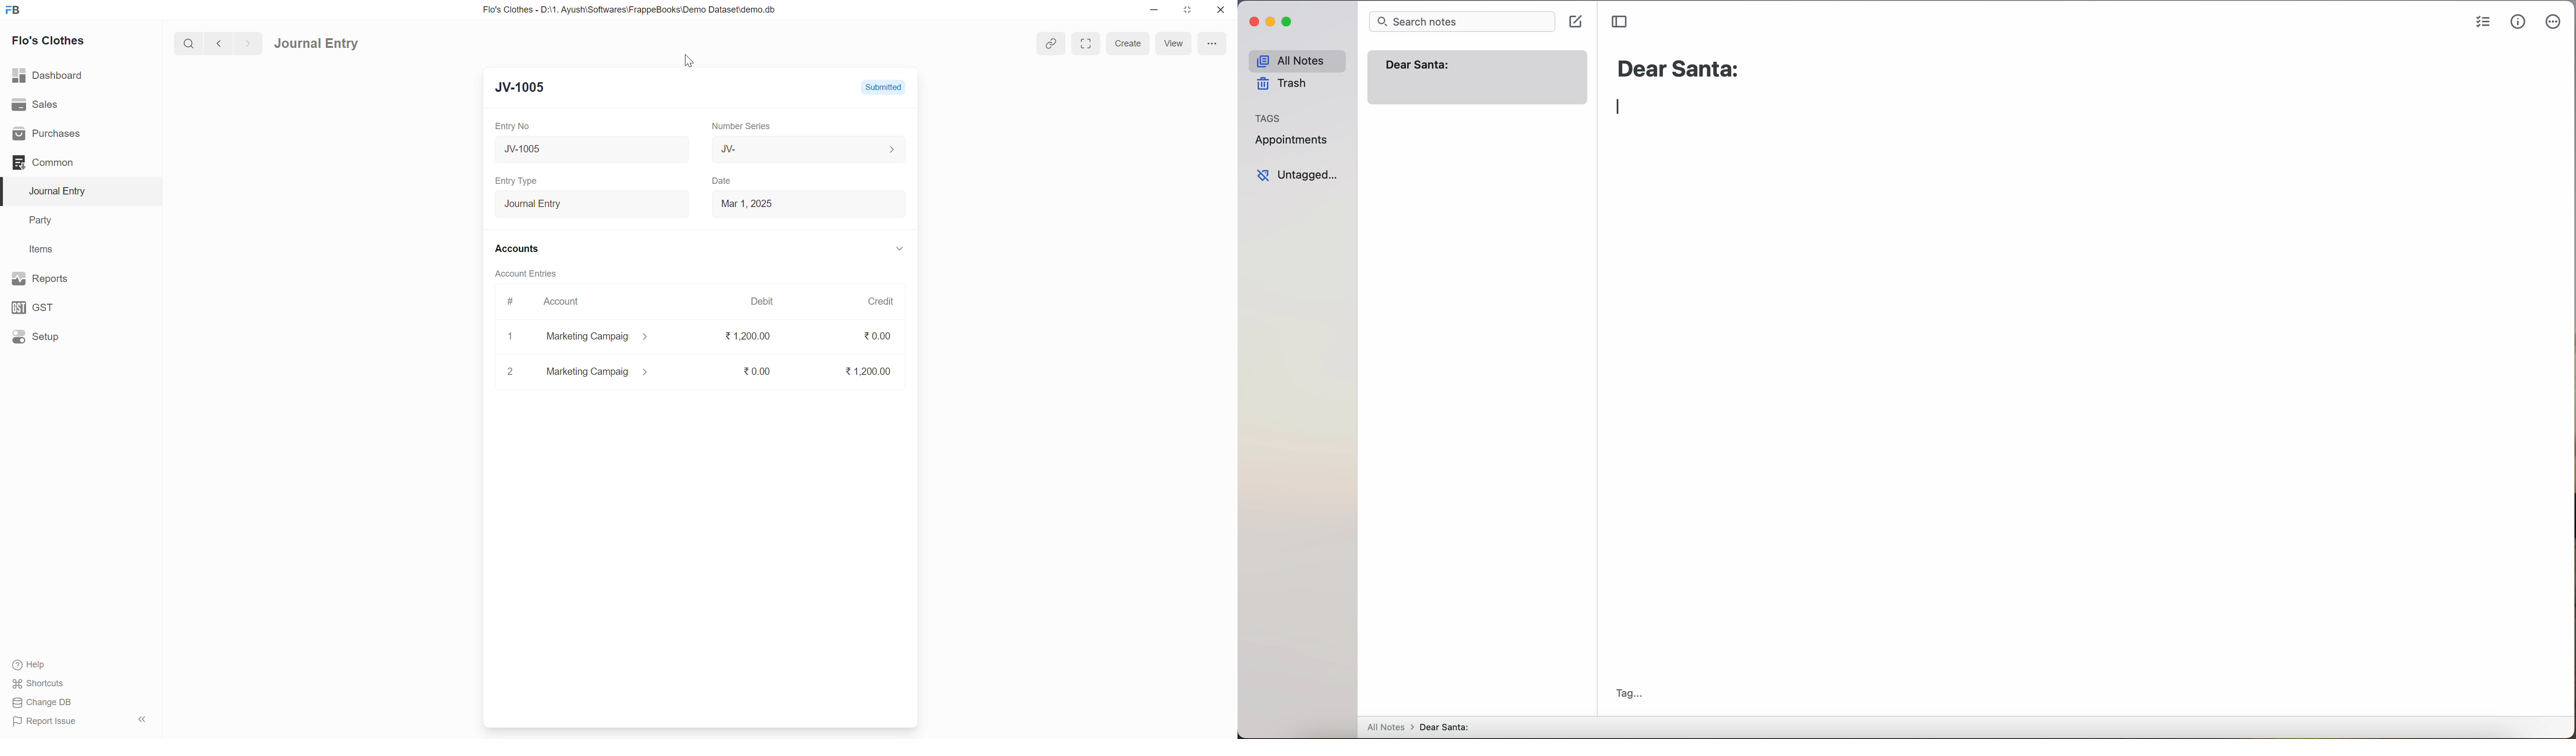 The width and height of the screenshot is (2576, 756). Describe the element at coordinates (44, 163) in the screenshot. I see `Common` at that location.